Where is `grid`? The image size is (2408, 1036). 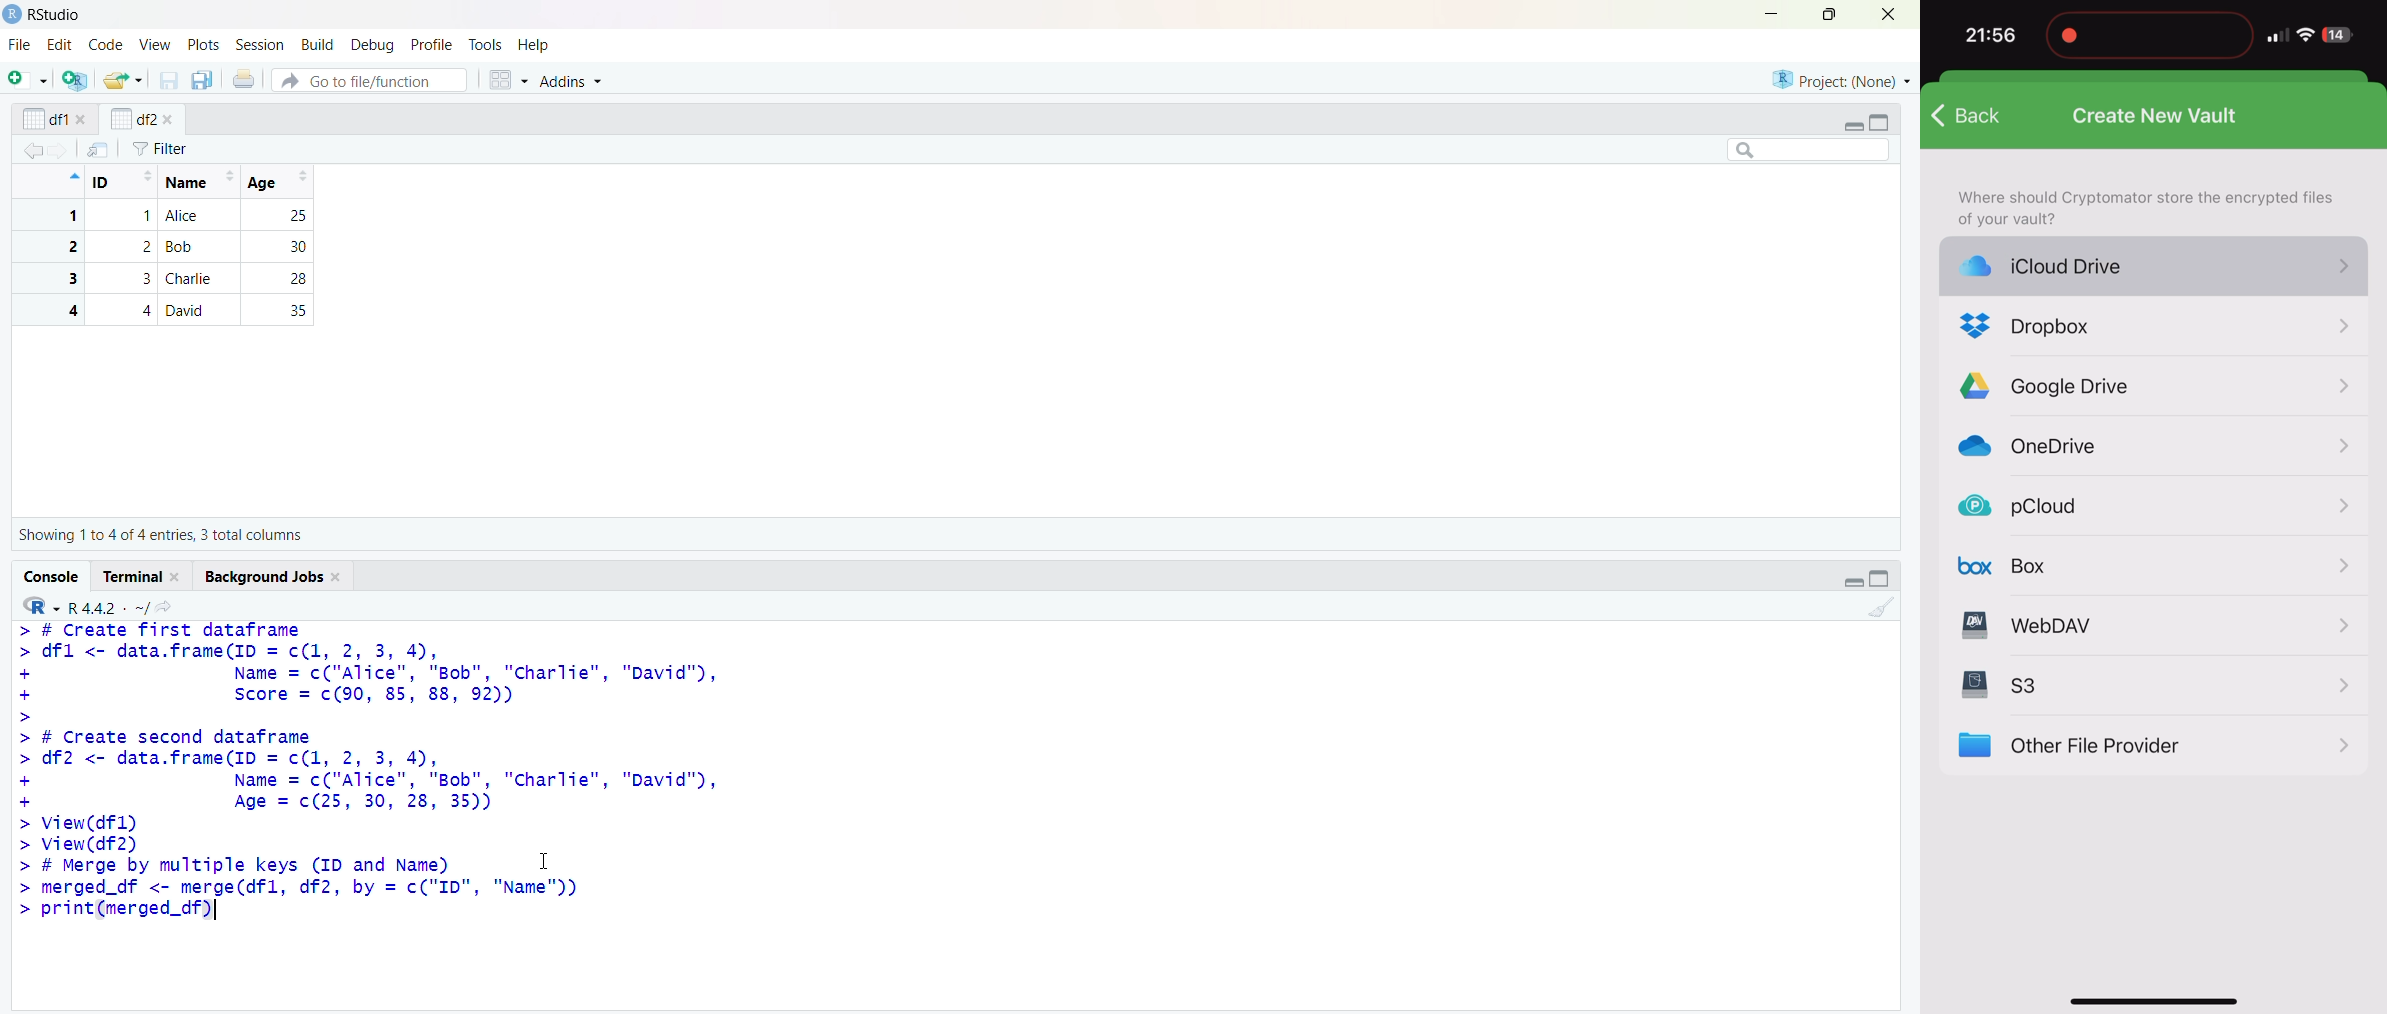 grid is located at coordinates (509, 80).